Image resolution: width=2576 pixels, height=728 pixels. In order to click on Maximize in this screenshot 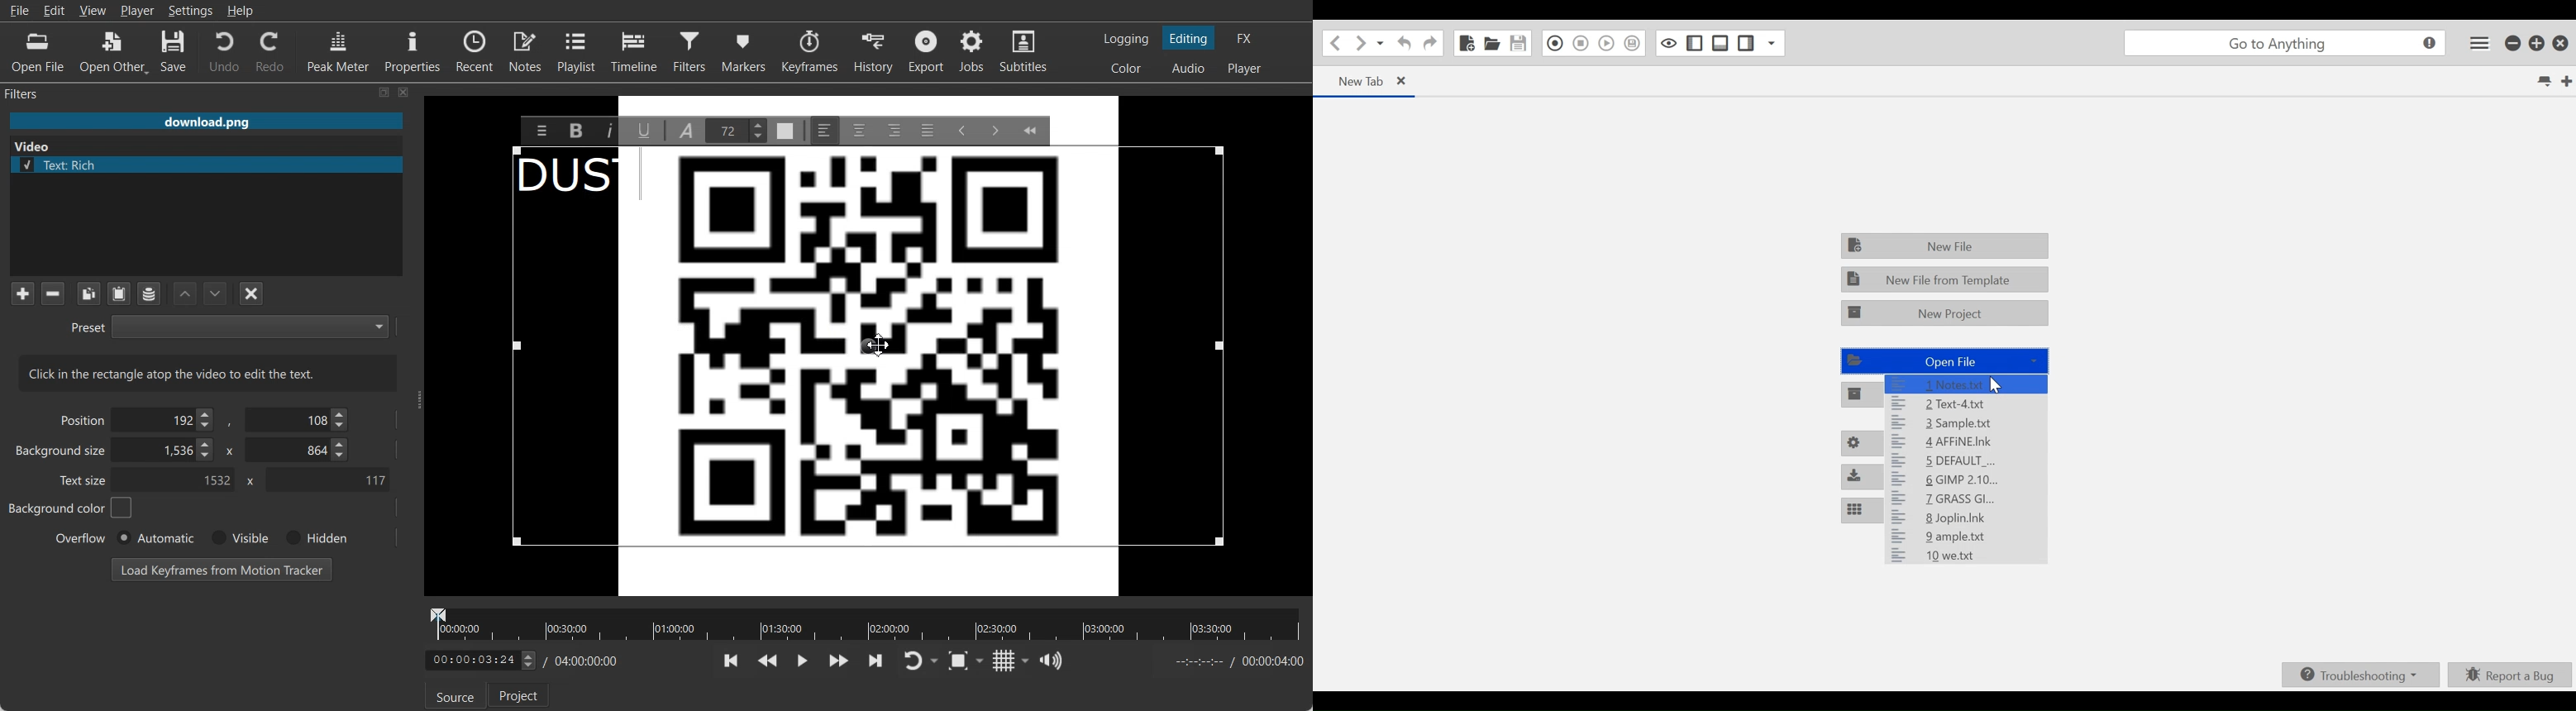, I will do `click(384, 92)`.